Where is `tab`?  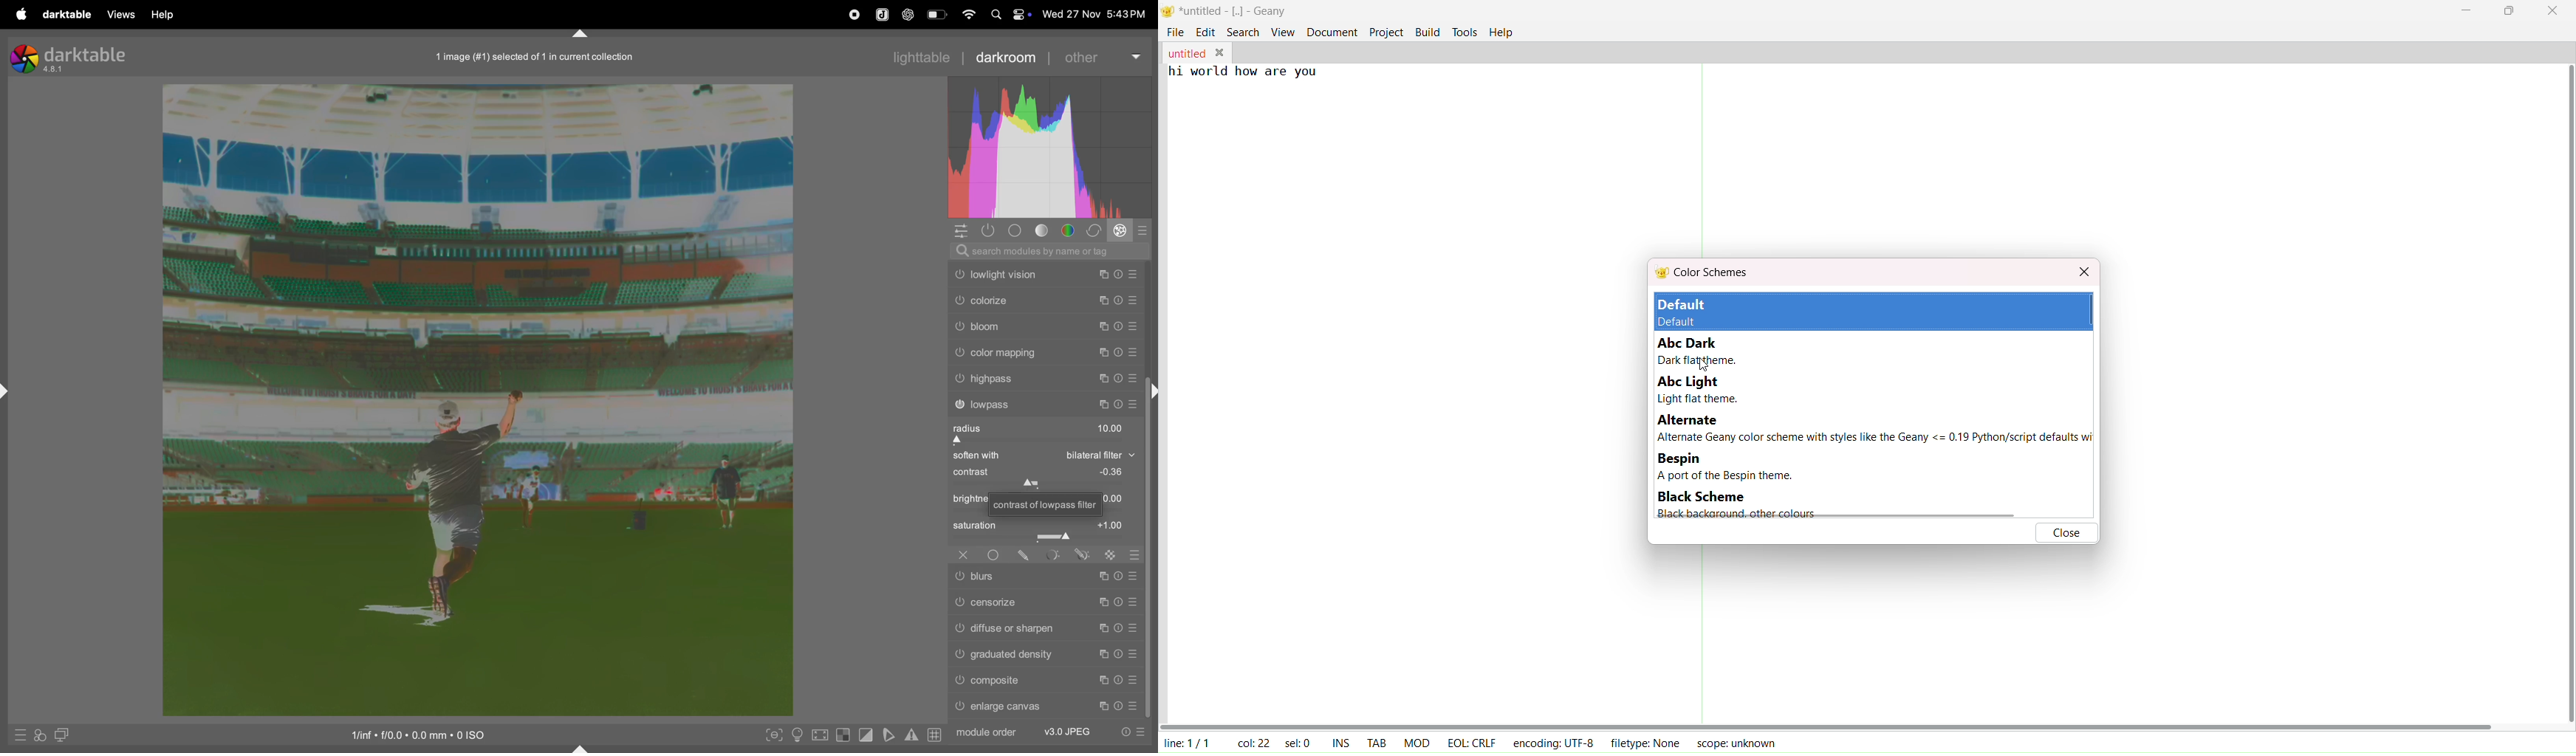 tab is located at coordinates (1374, 743).